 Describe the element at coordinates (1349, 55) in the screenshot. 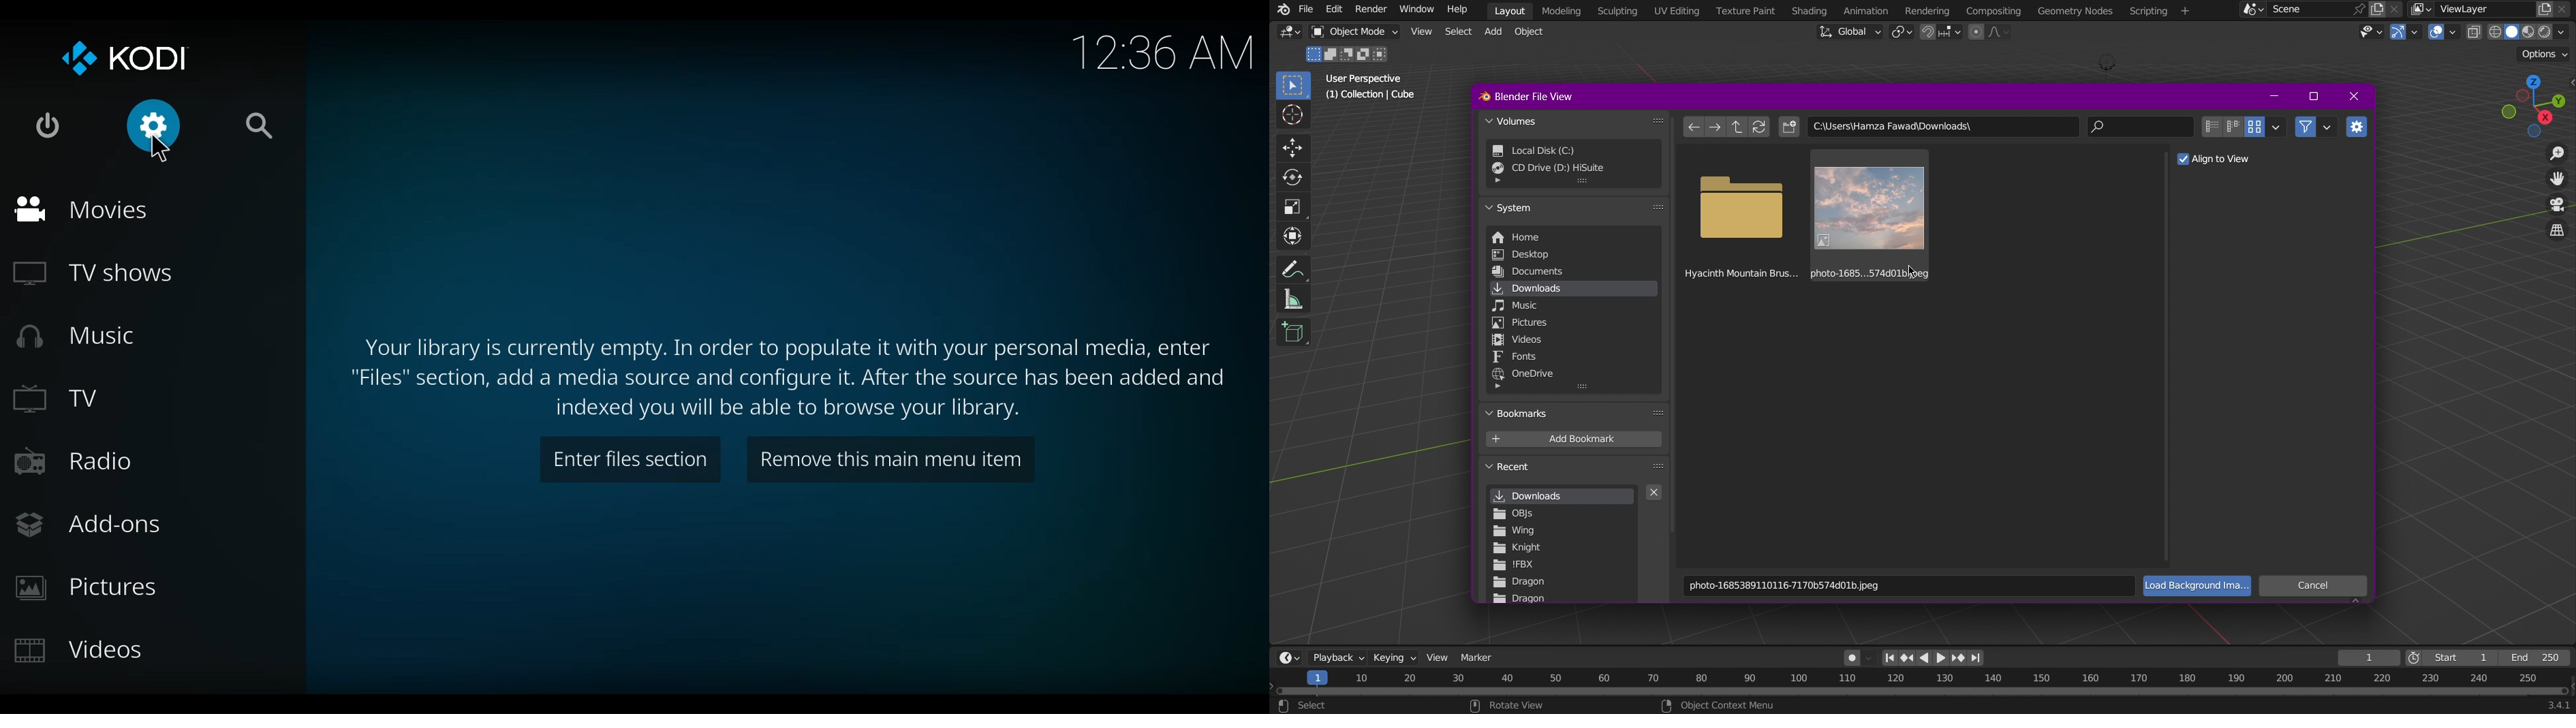

I see `Mode` at that location.